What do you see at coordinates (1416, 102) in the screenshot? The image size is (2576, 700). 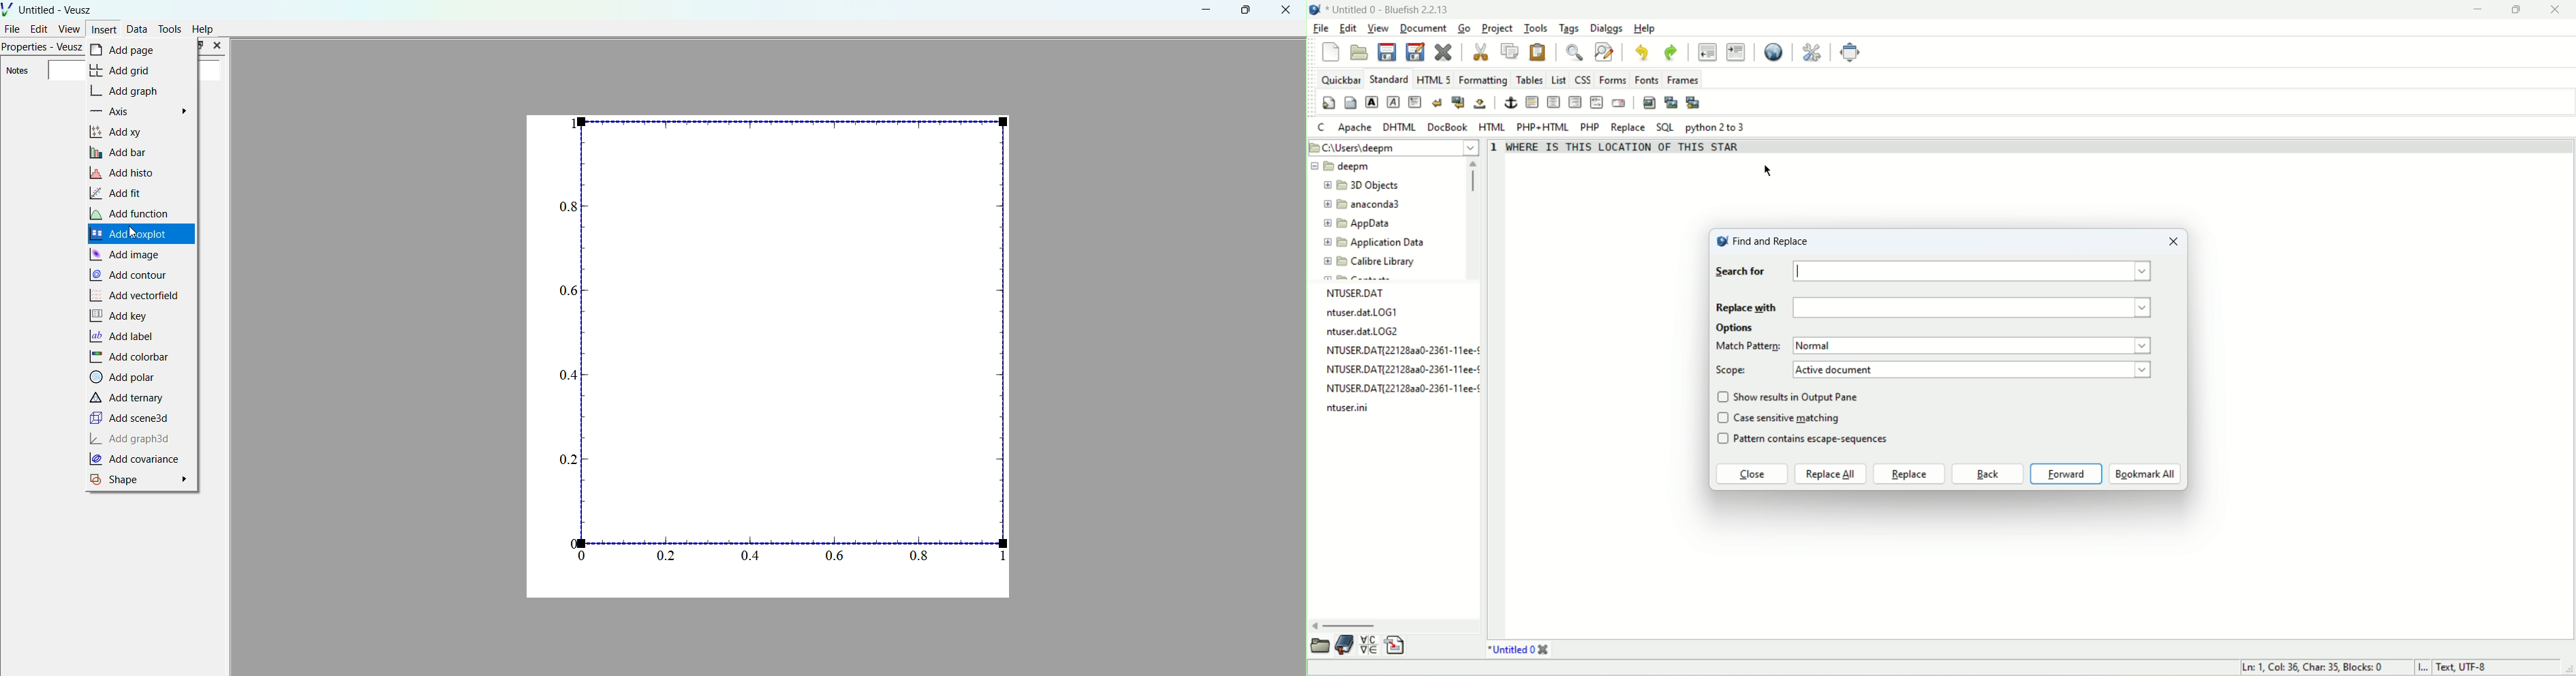 I see `paragraph` at bounding box center [1416, 102].